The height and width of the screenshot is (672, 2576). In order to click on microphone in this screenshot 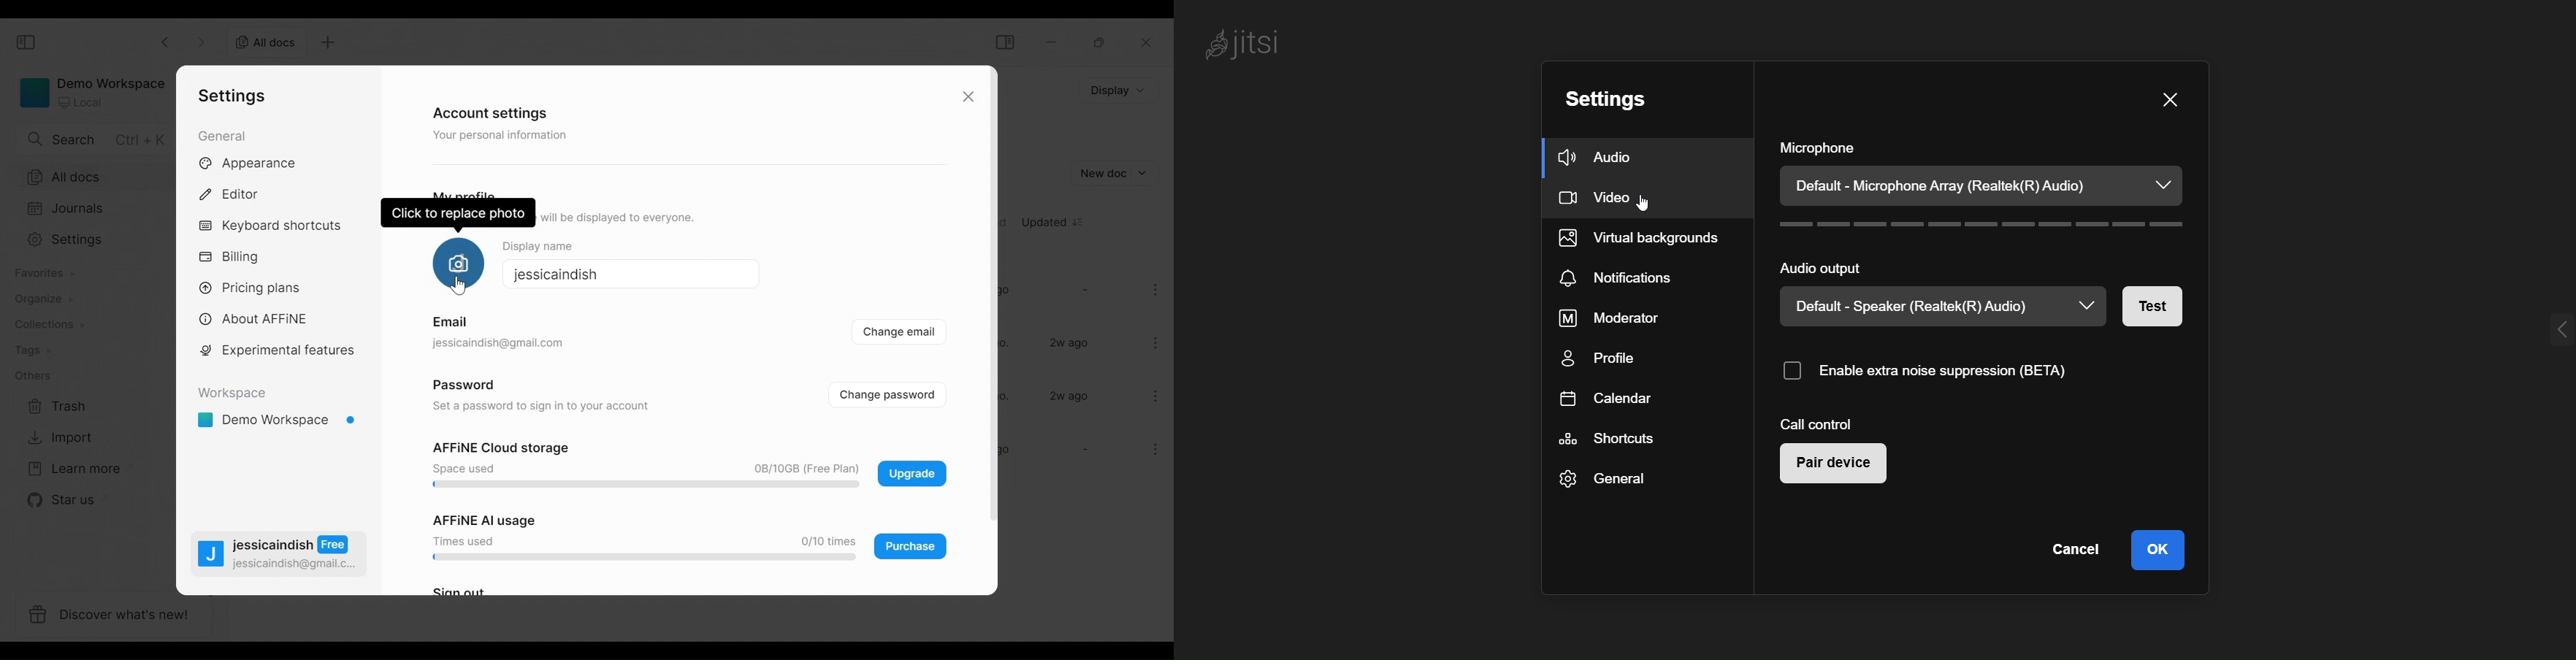, I will do `click(1826, 148)`.